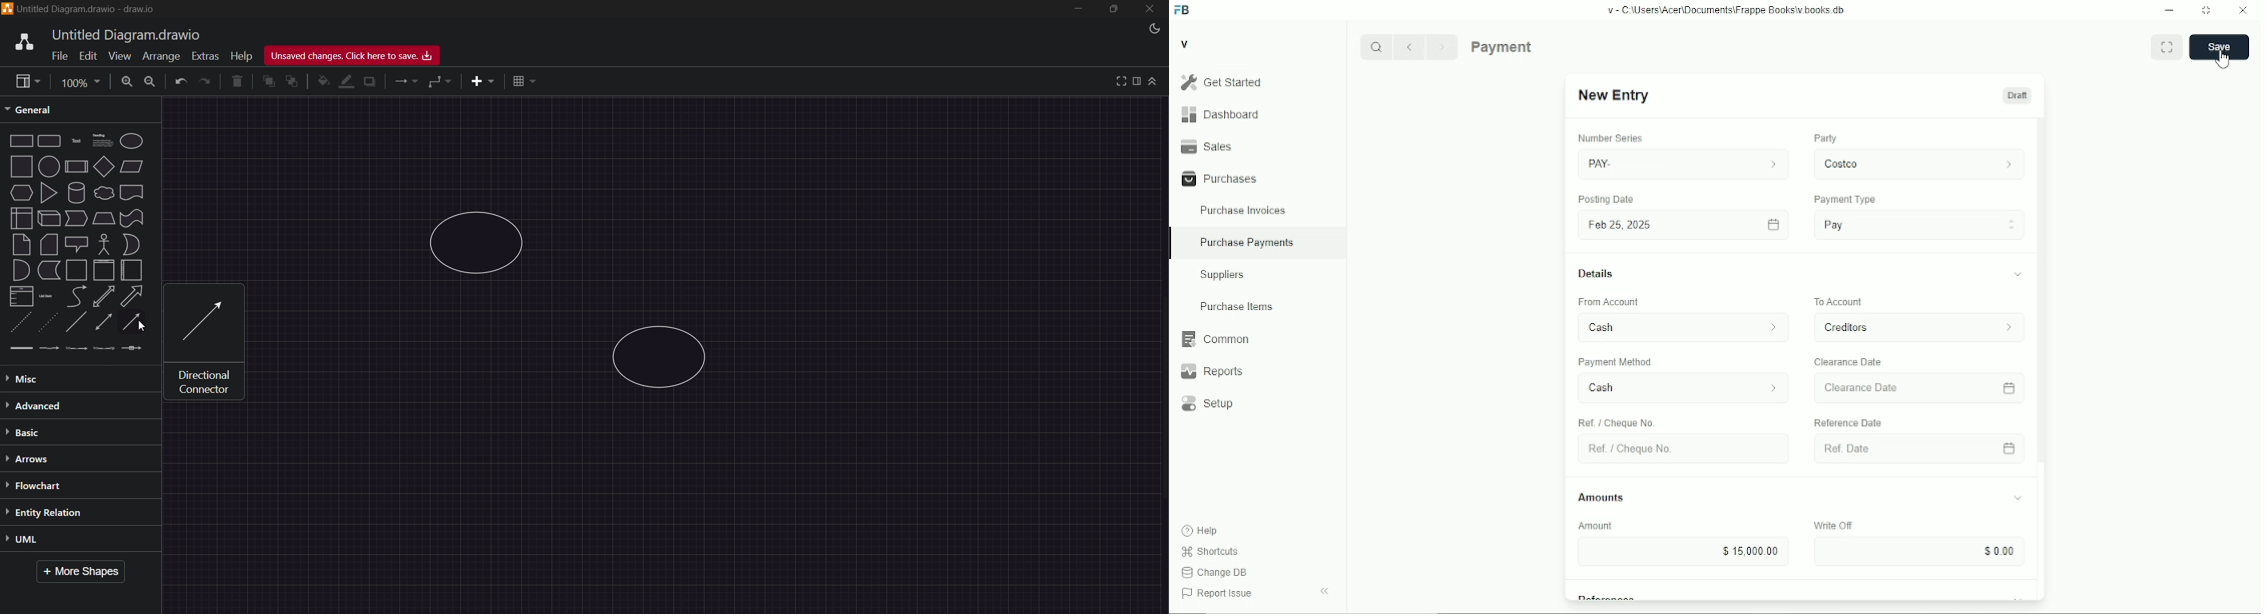 This screenshot has height=616, width=2268. I want to click on Amount, so click(1604, 526).